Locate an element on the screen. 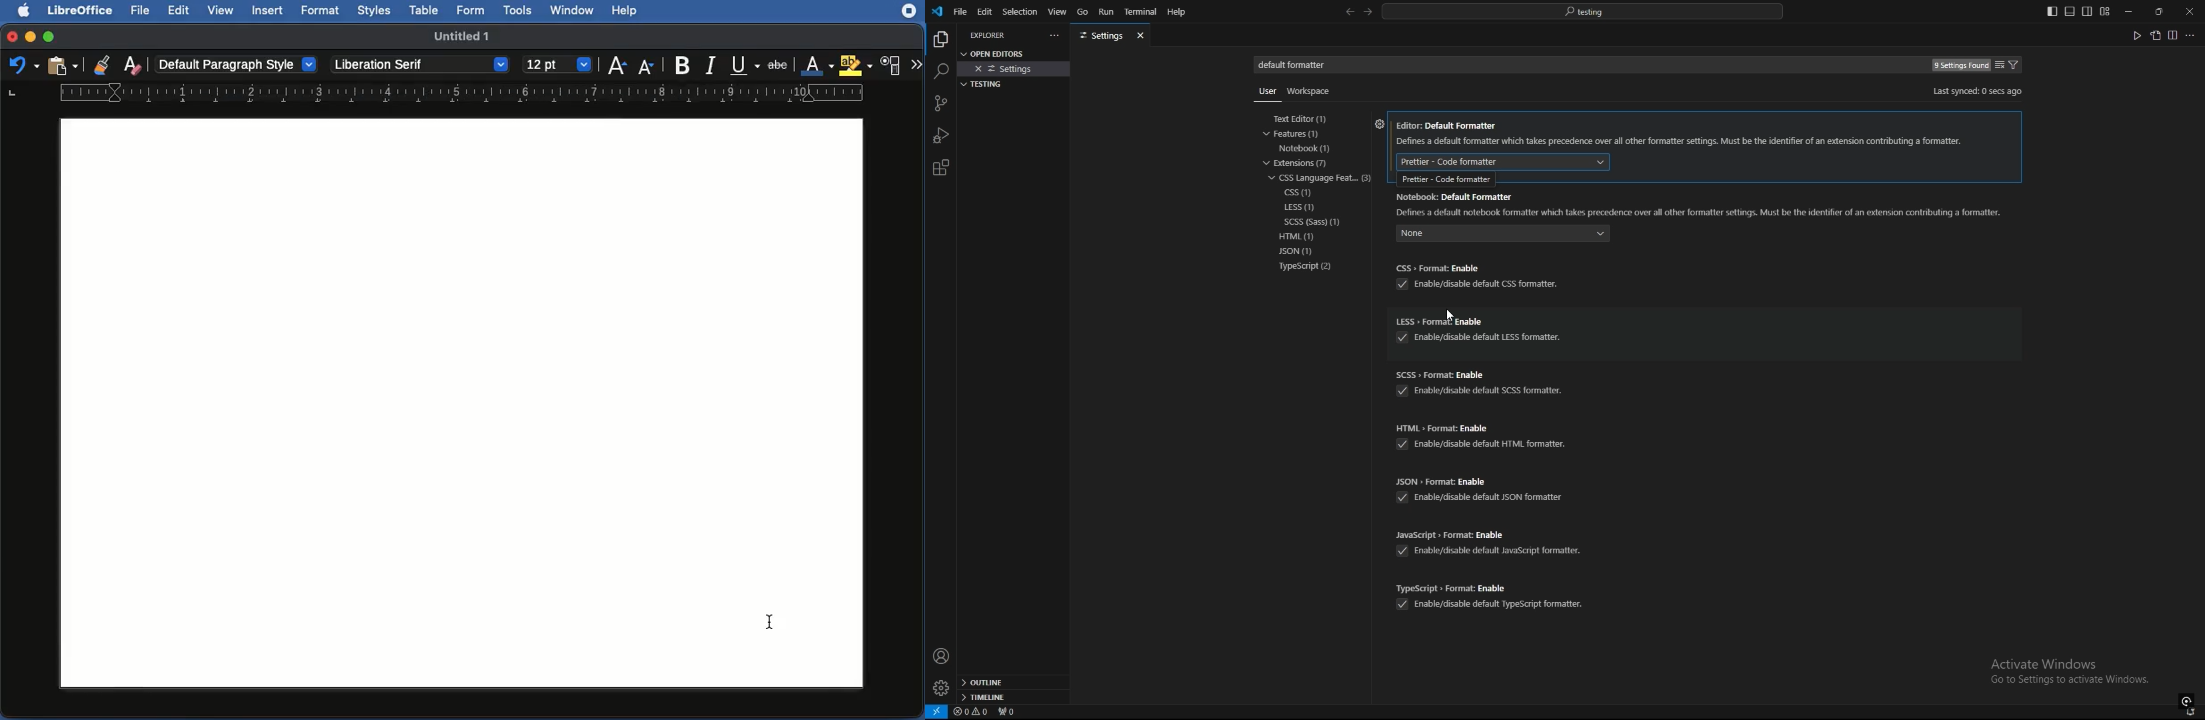 This screenshot has height=728, width=2212. errors is located at coordinates (971, 712).